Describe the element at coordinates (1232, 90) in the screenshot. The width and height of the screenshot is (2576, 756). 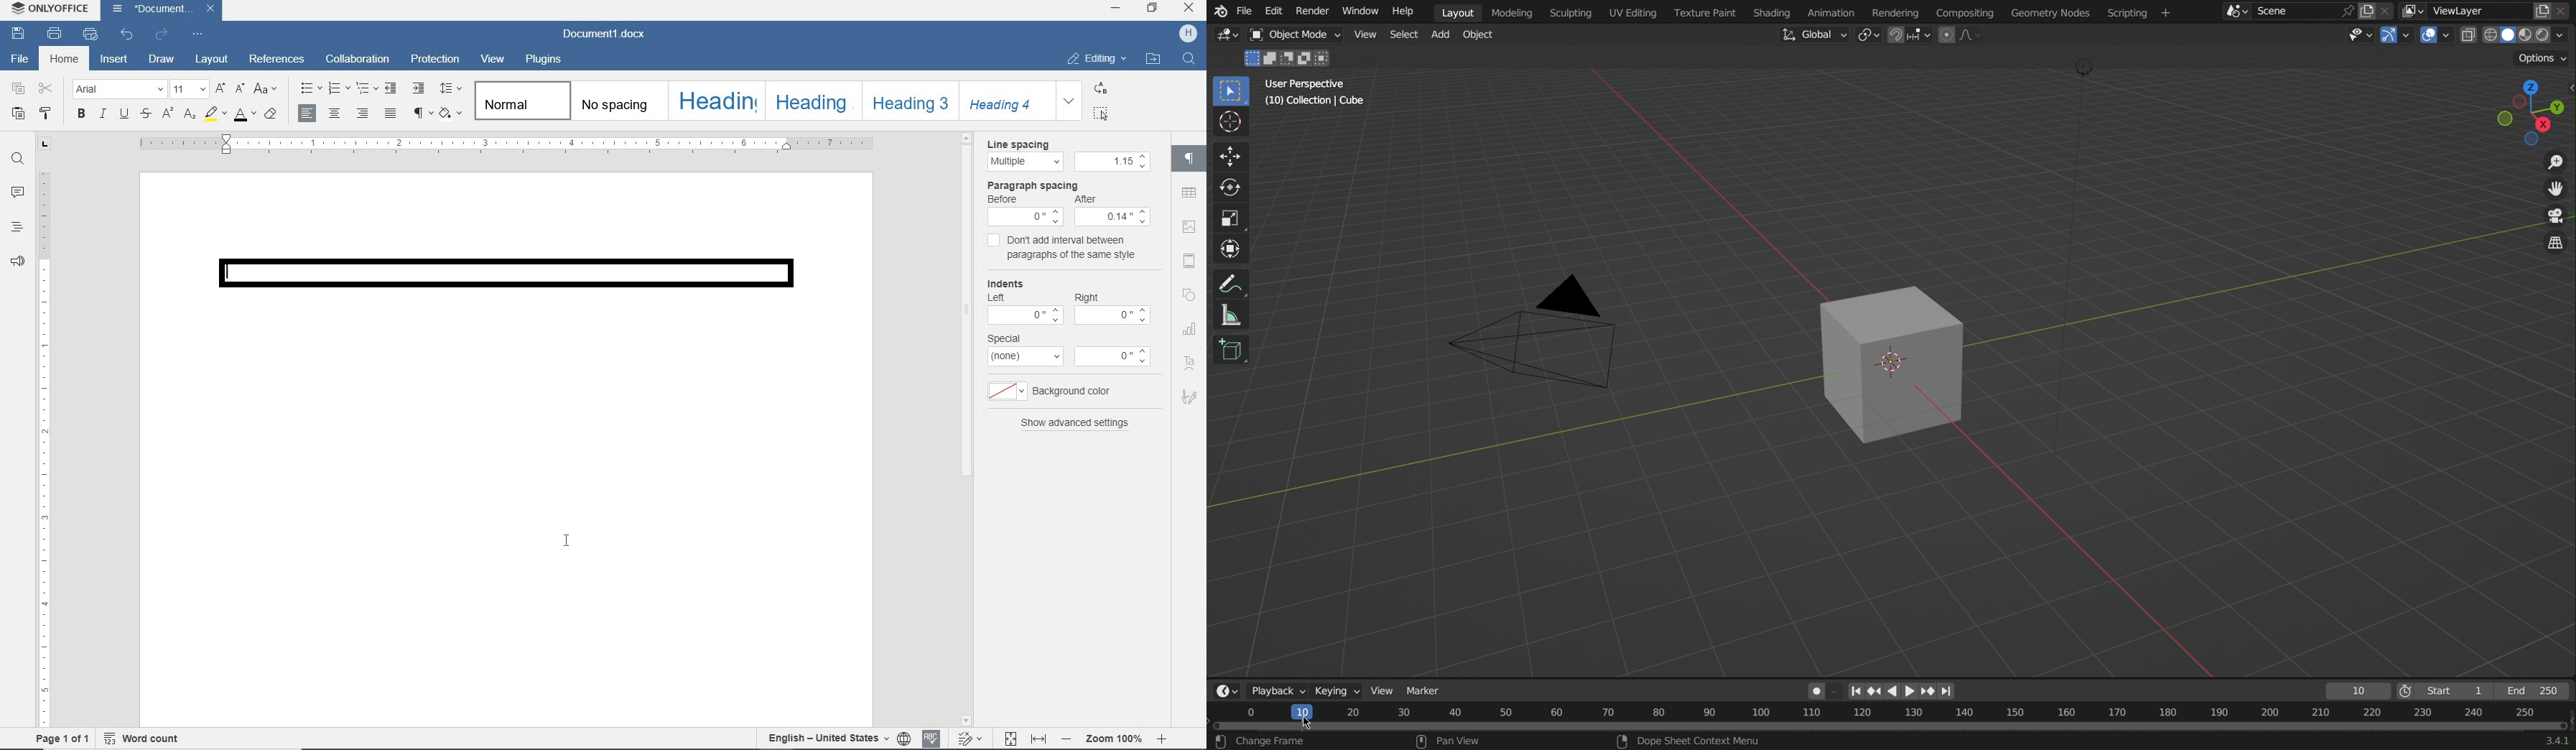
I see `Select Box` at that location.